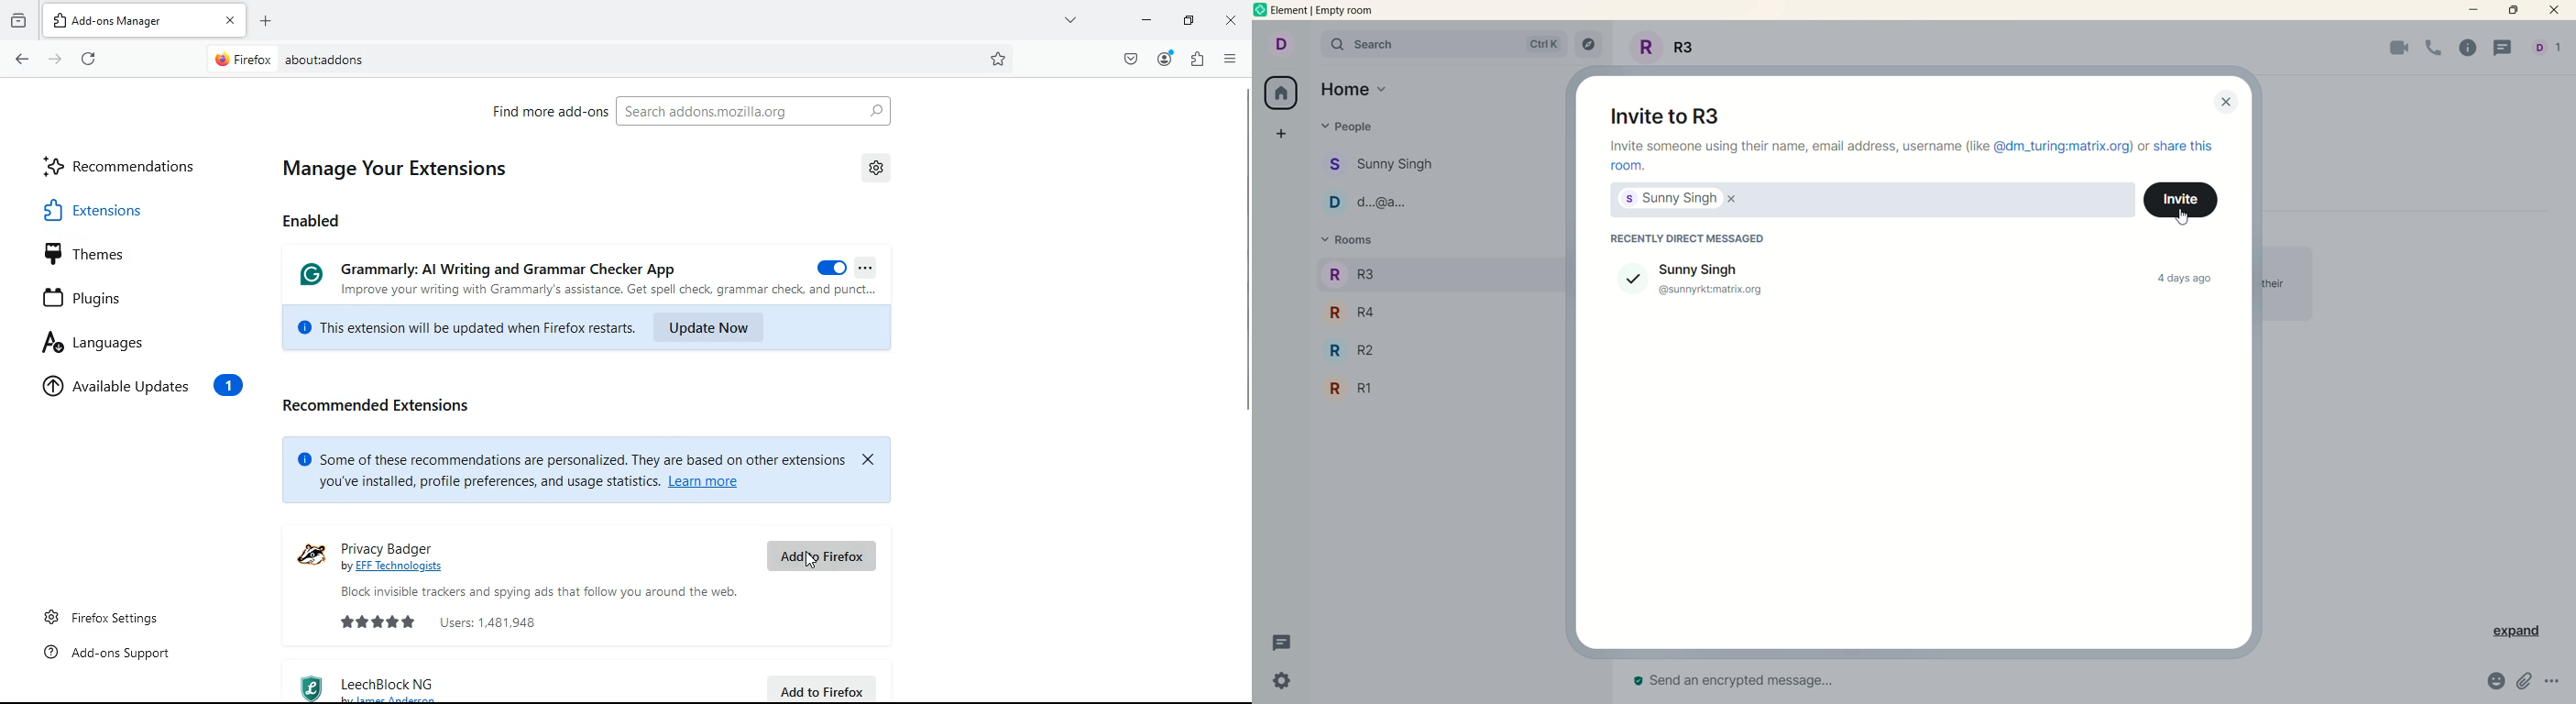  What do you see at coordinates (2525, 683) in the screenshot?
I see `attachment` at bounding box center [2525, 683].